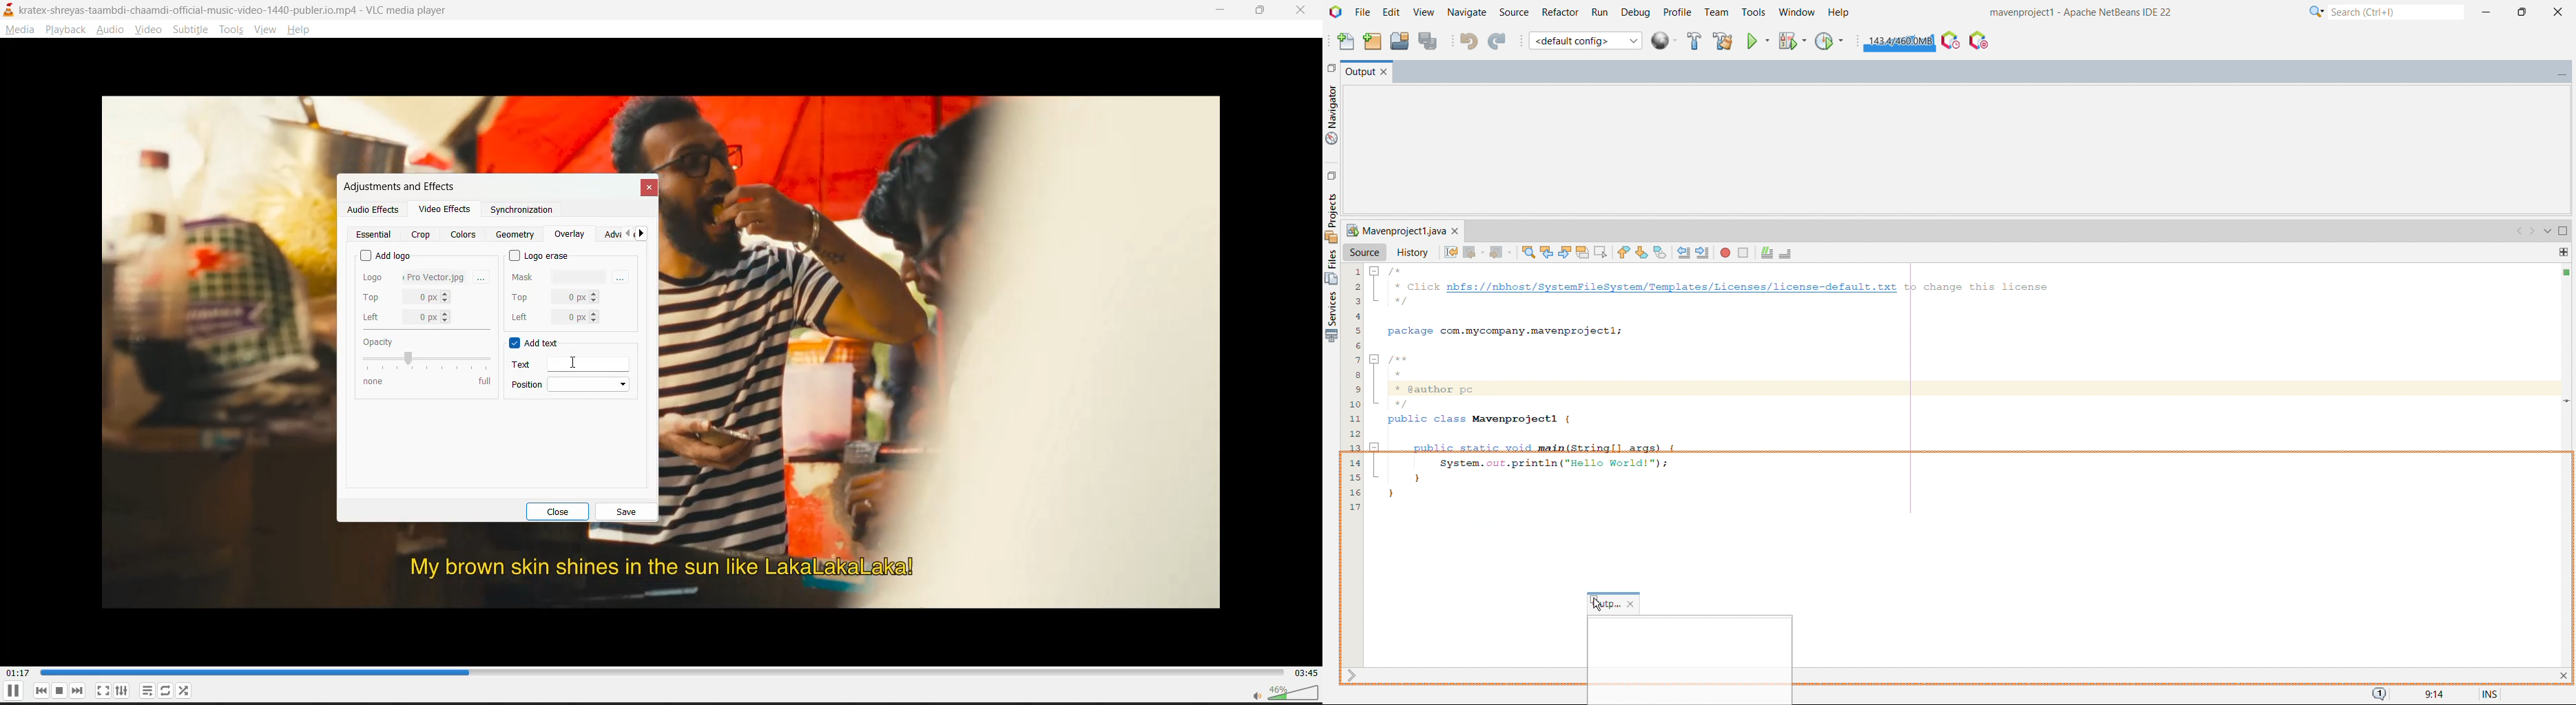 Image resolution: width=2576 pixels, height=728 pixels. What do you see at coordinates (2563, 252) in the screenshot?
I see `drag to split windpw` at bounding box center [2563, 252].